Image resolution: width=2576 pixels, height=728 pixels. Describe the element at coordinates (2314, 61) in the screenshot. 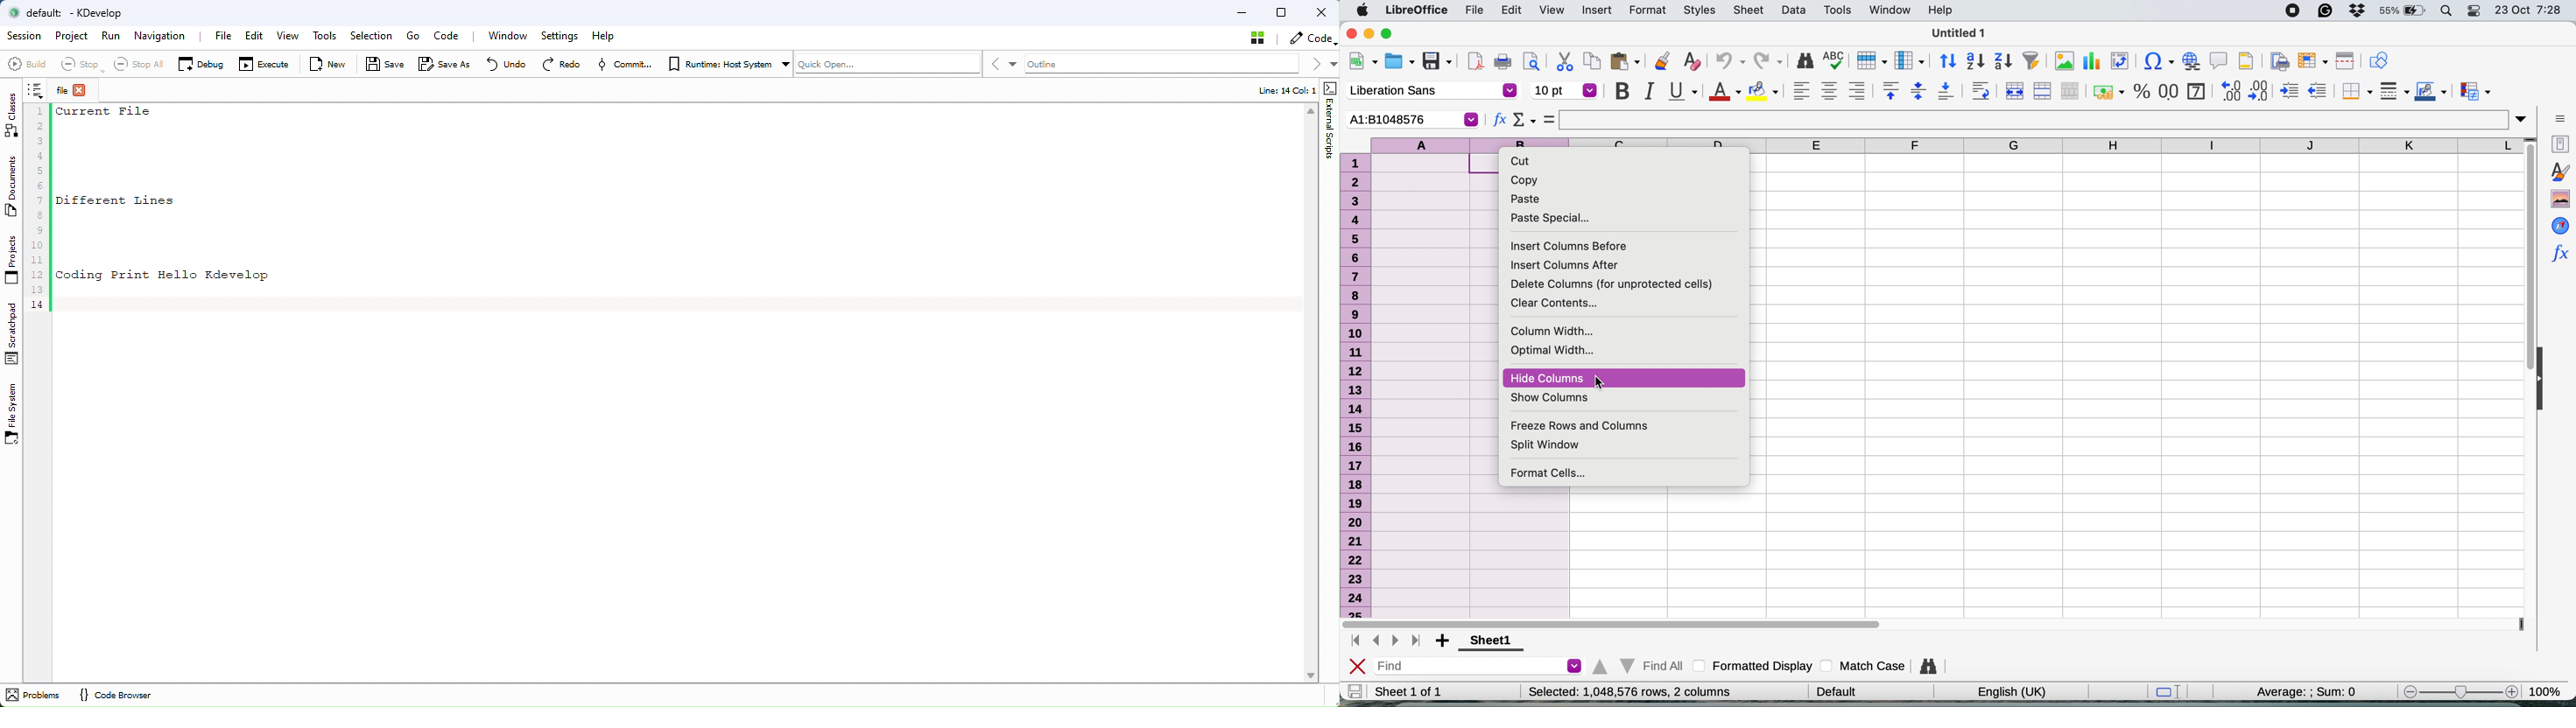

I see `freeze rows and columnbs` at that location.